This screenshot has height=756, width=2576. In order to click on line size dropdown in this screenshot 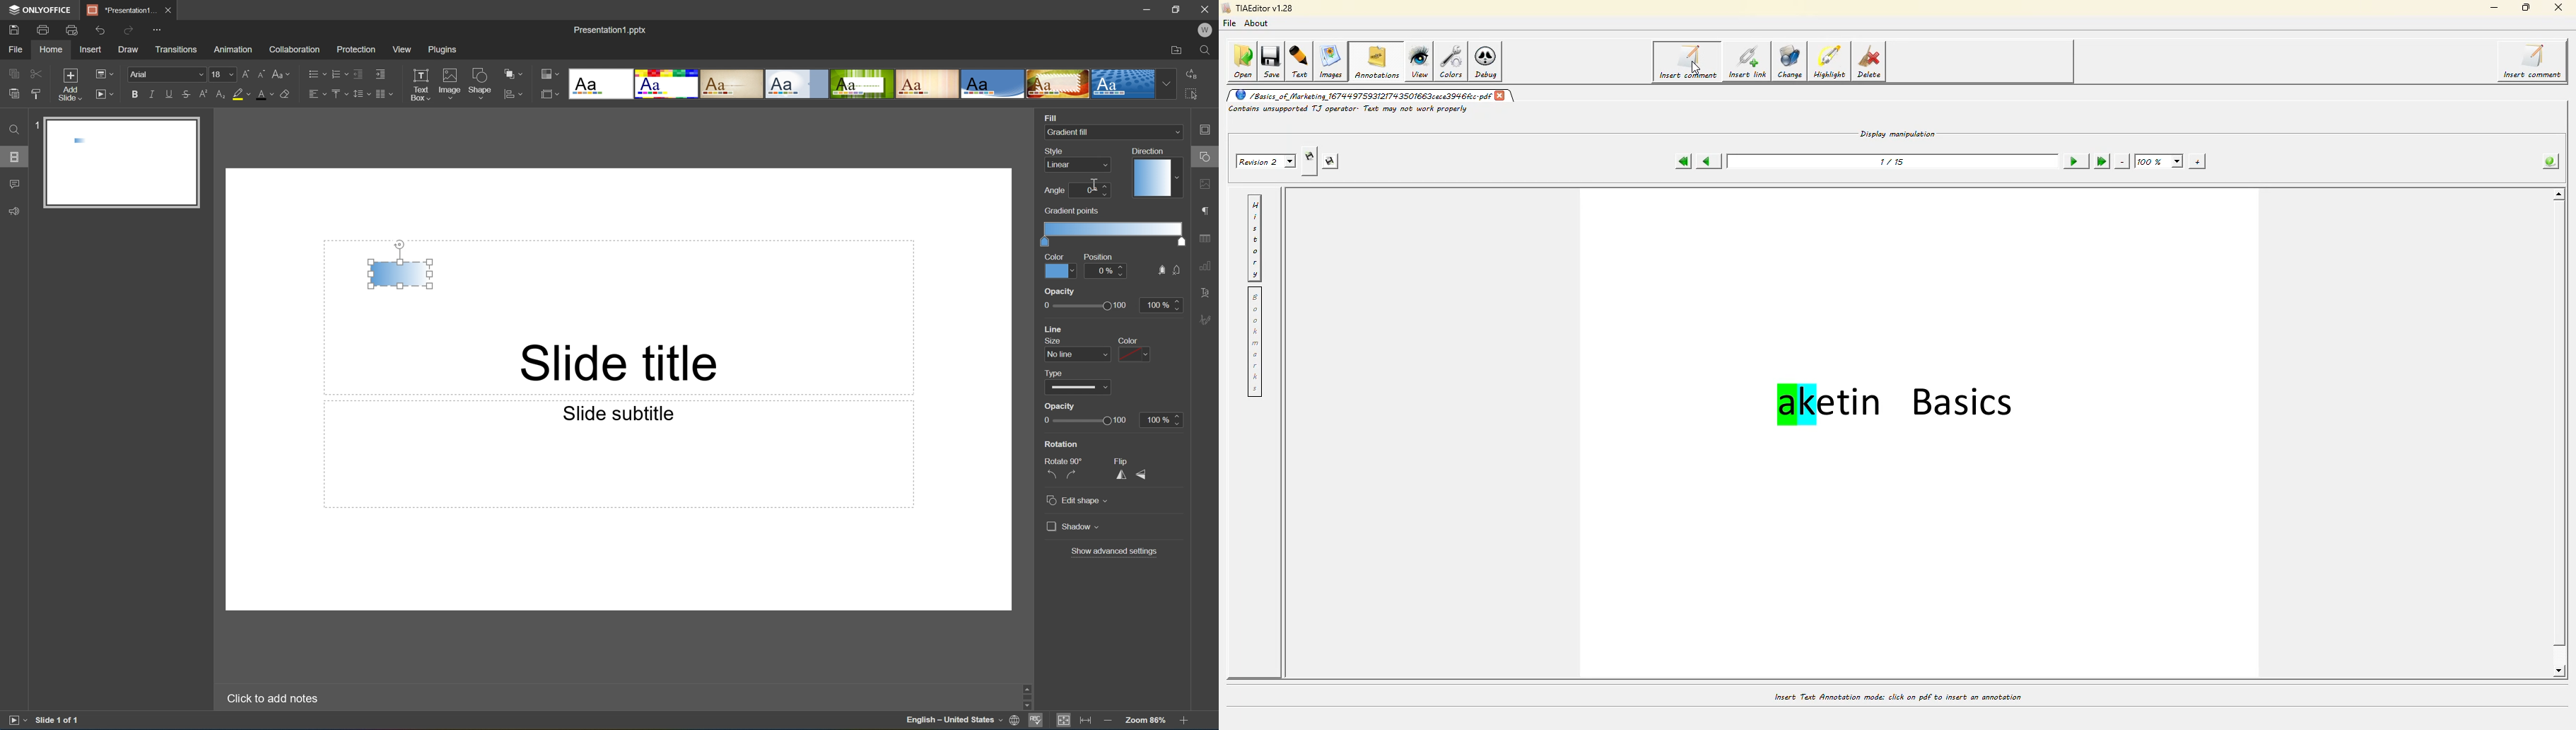, I will do `click(1079, 355)`.